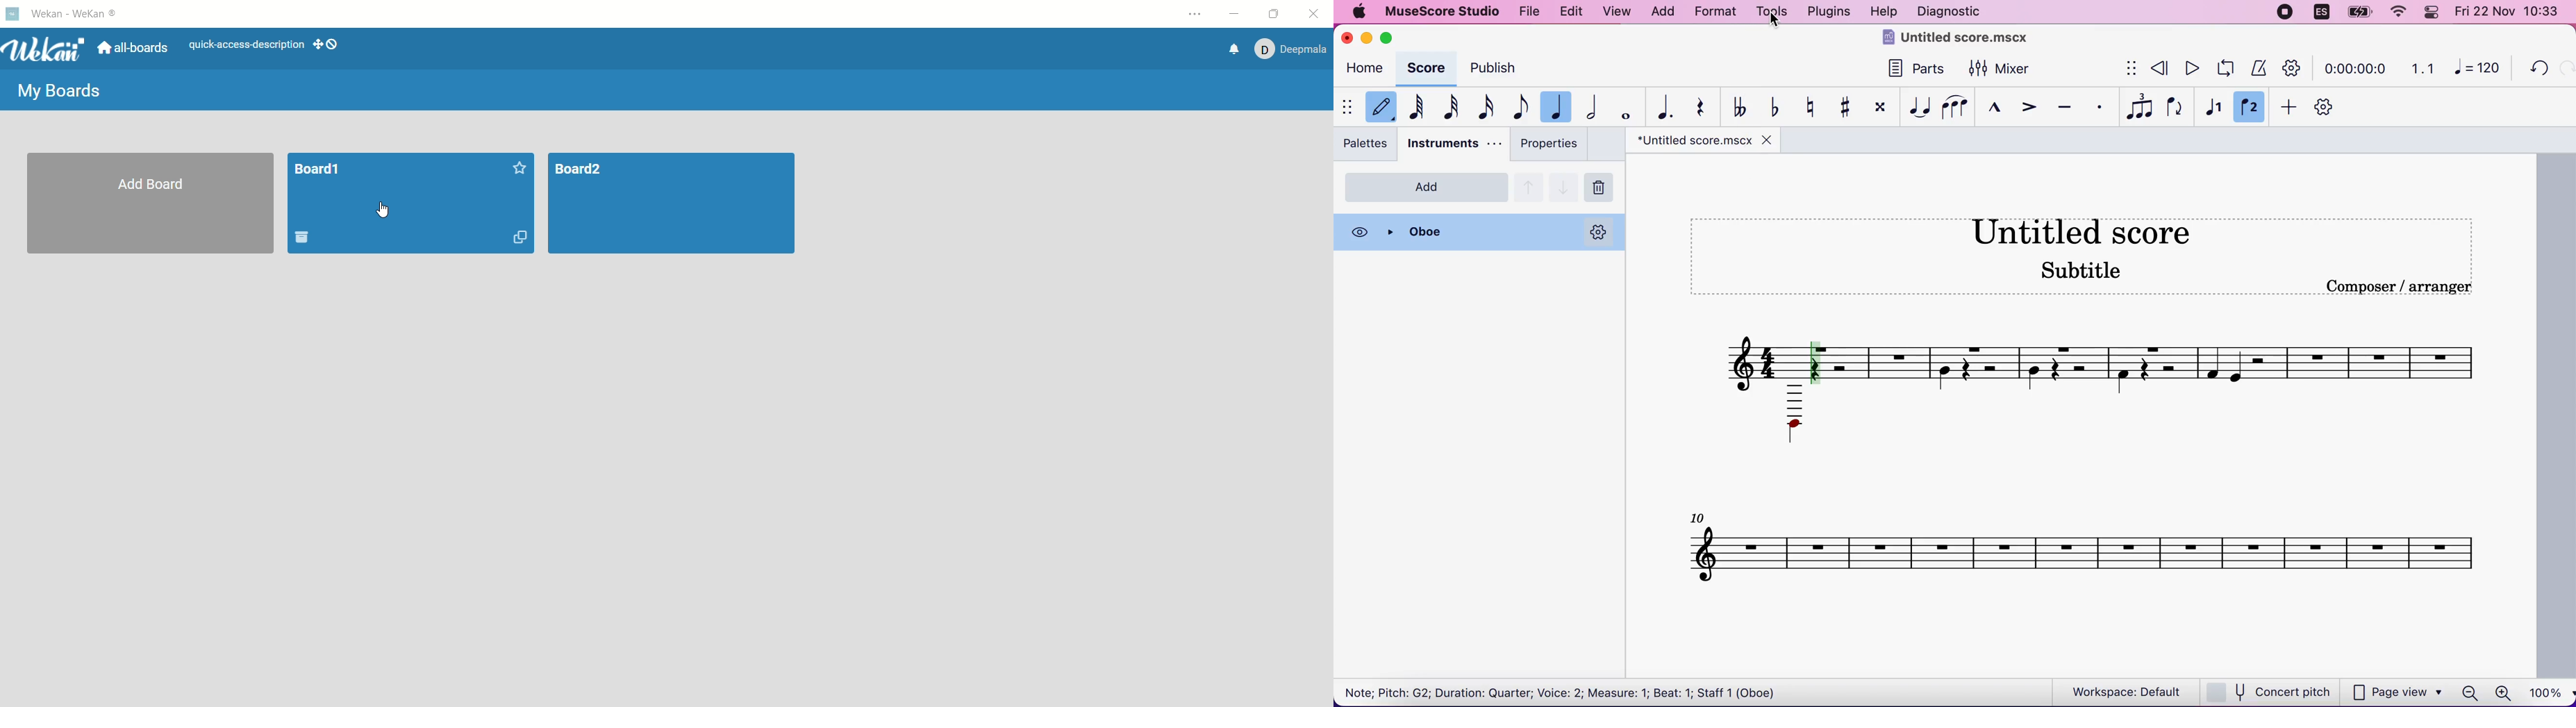  Describe the element at coordinates (1273, 14) in the screenshot. I see `maximize` at that location.